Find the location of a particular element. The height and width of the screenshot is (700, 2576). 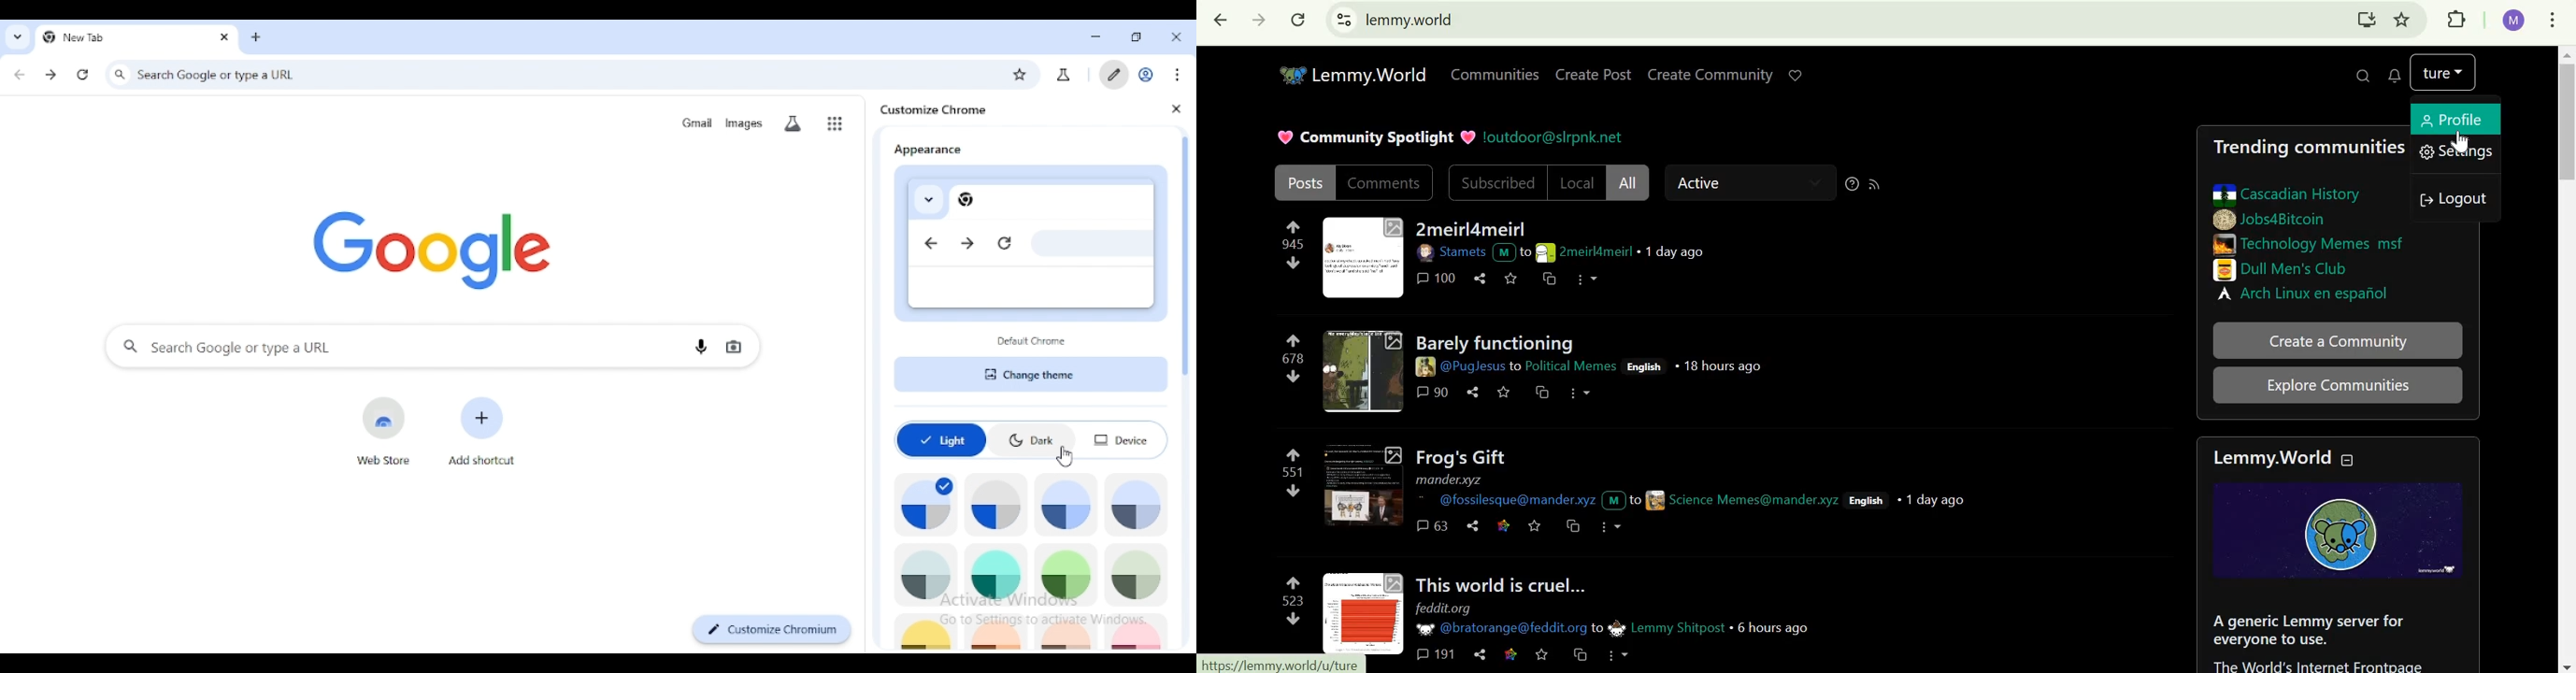

1 day ago is located at coordinates (1936, 499).